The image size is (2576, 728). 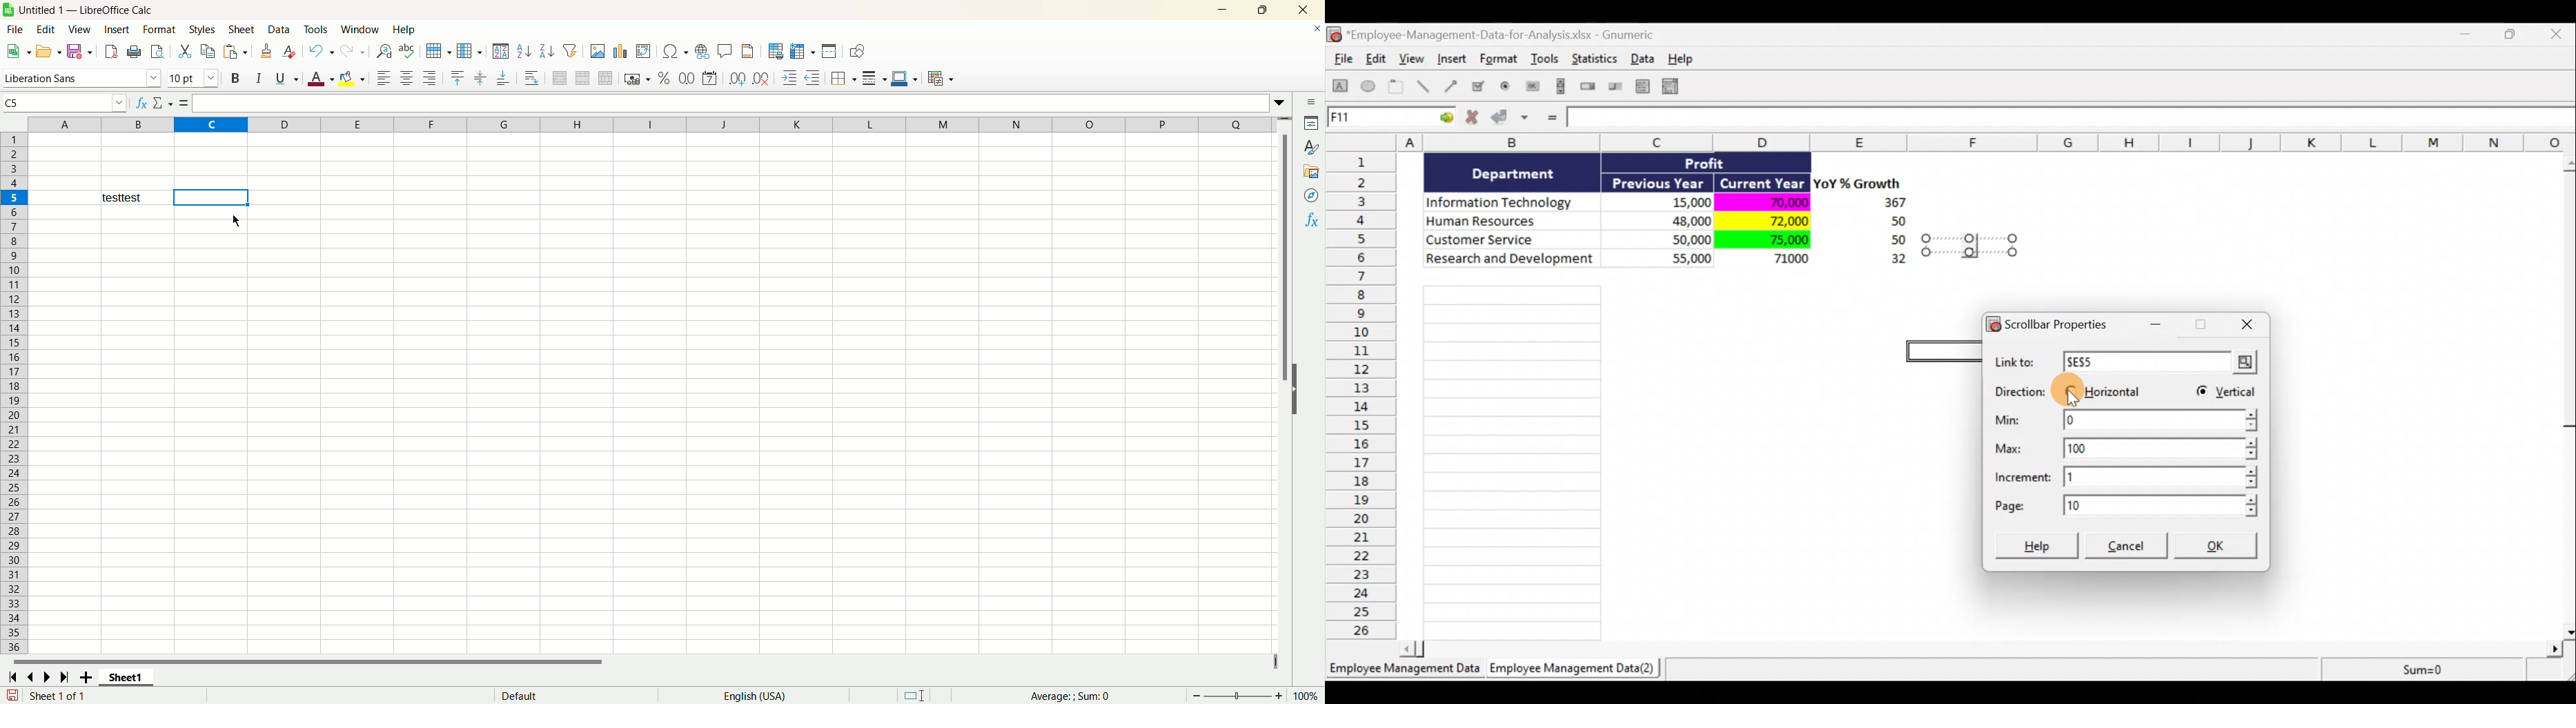 What do you see at coordinates (500, 51) in the screenshot?
I see `sort` at bounding box center [500, 51].